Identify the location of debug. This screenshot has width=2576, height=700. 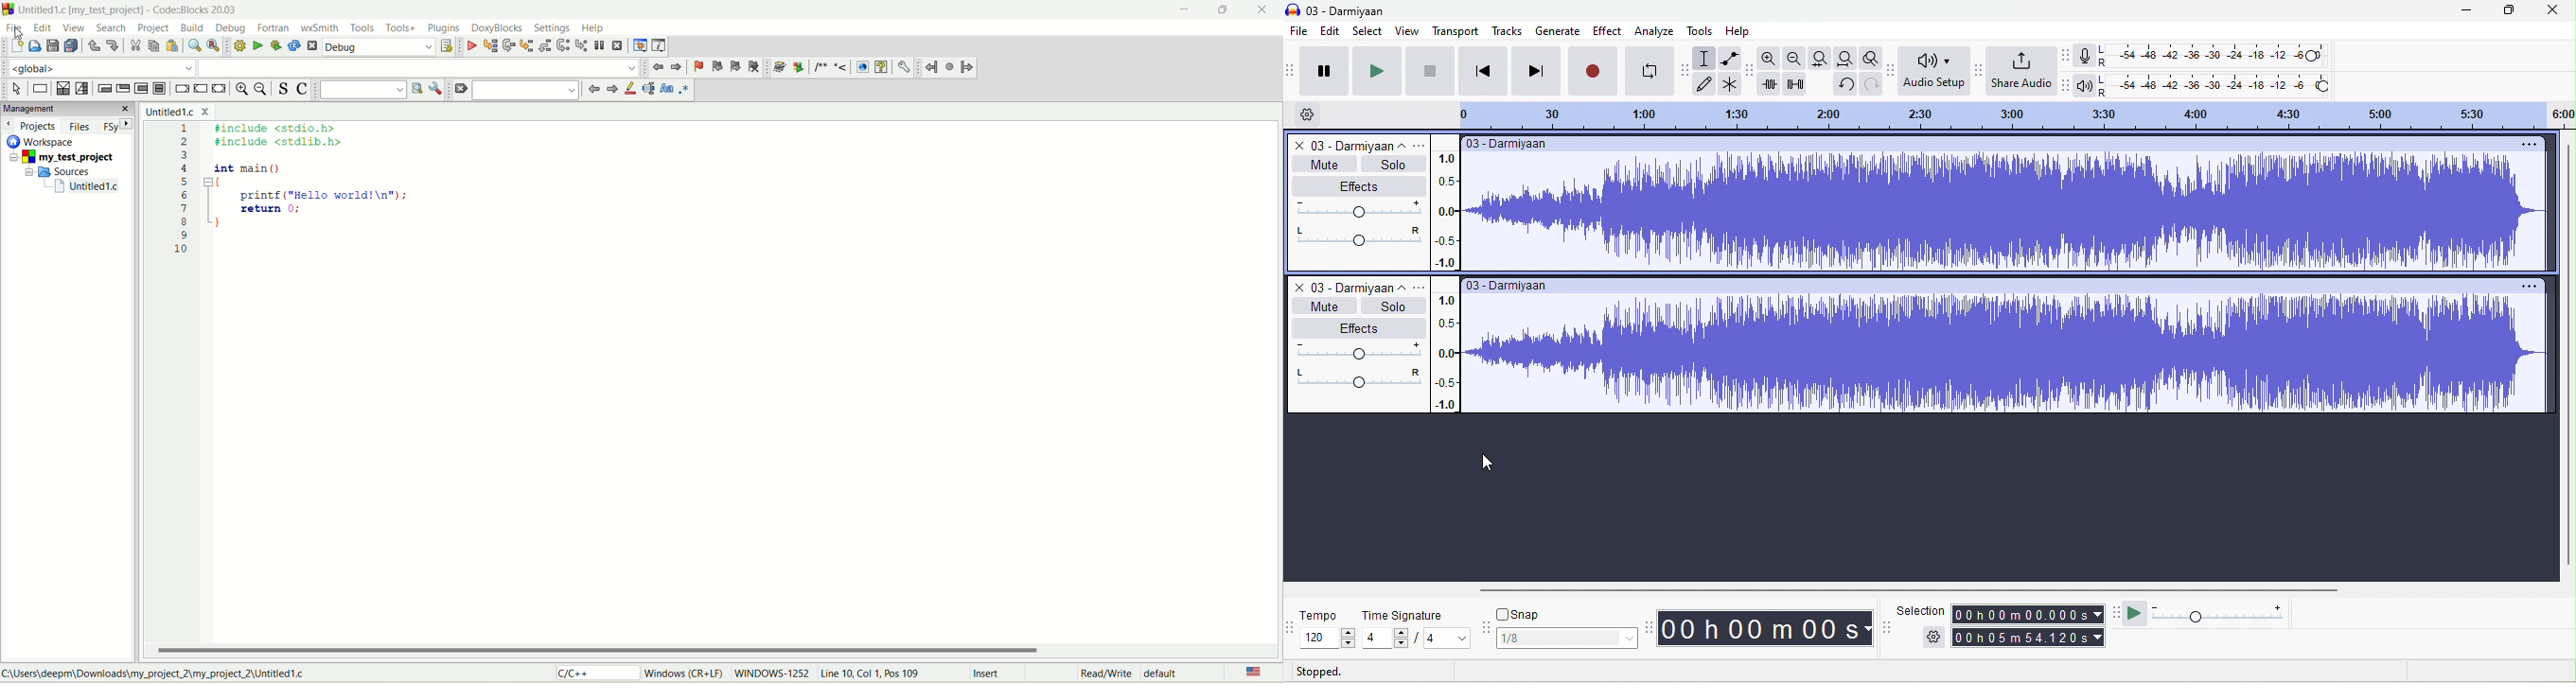
(471, 47).